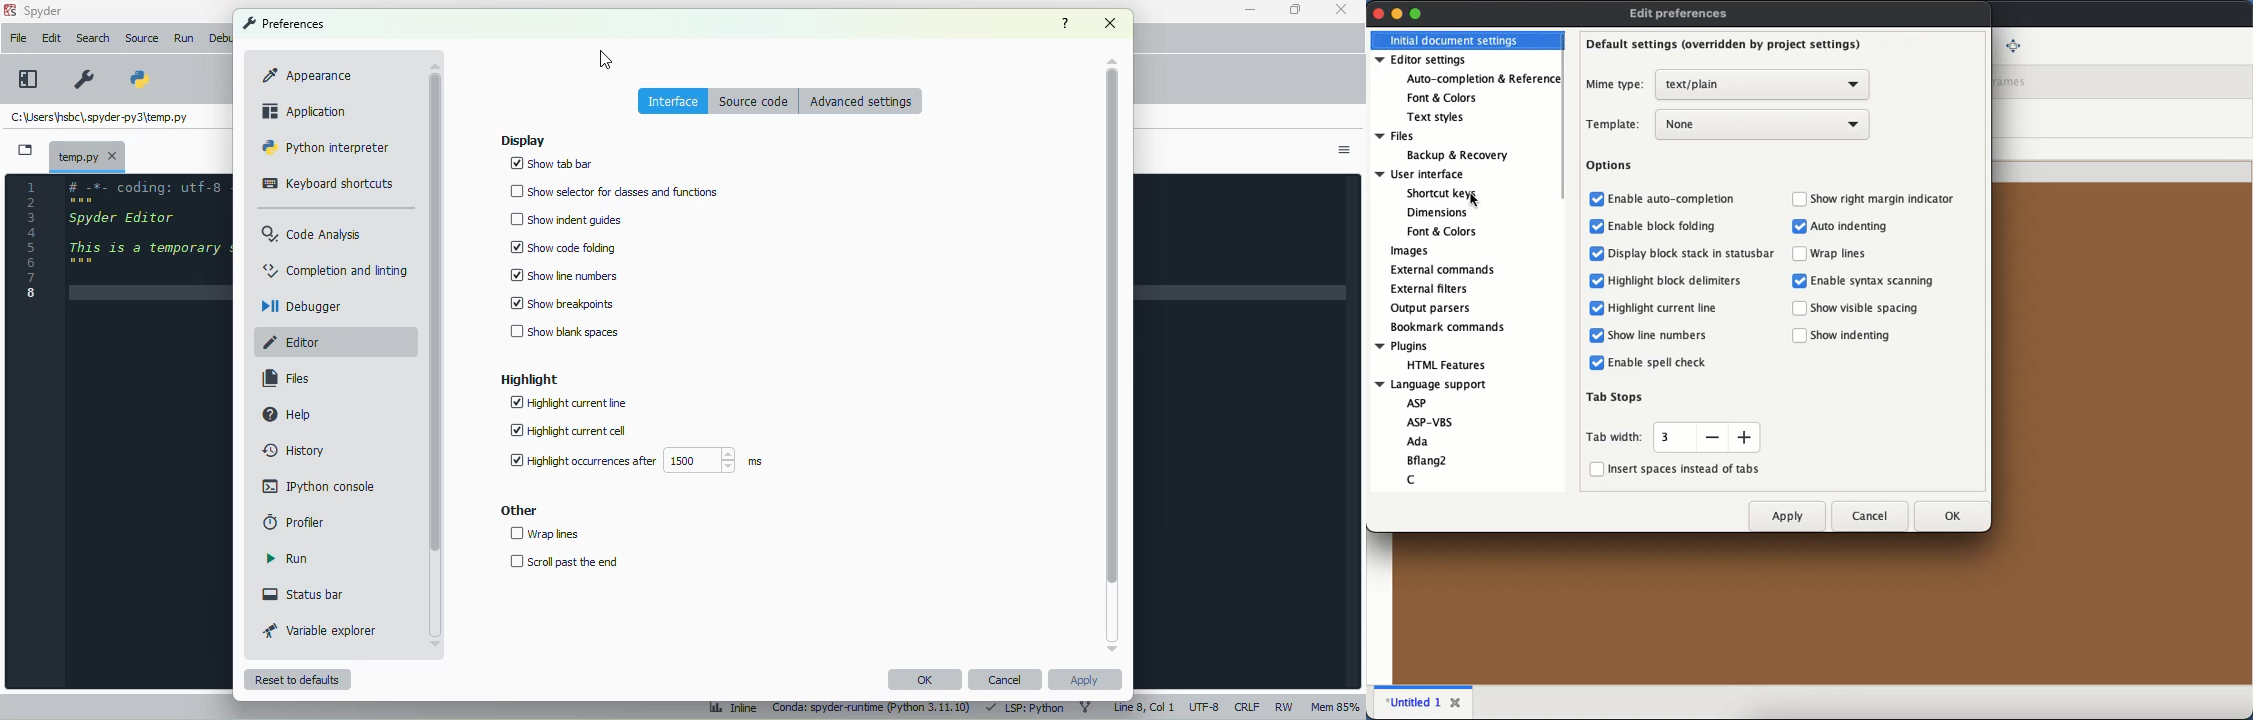  Describe the element at coordinates (1609, 168) in the screenshot. I see `options` at that location.